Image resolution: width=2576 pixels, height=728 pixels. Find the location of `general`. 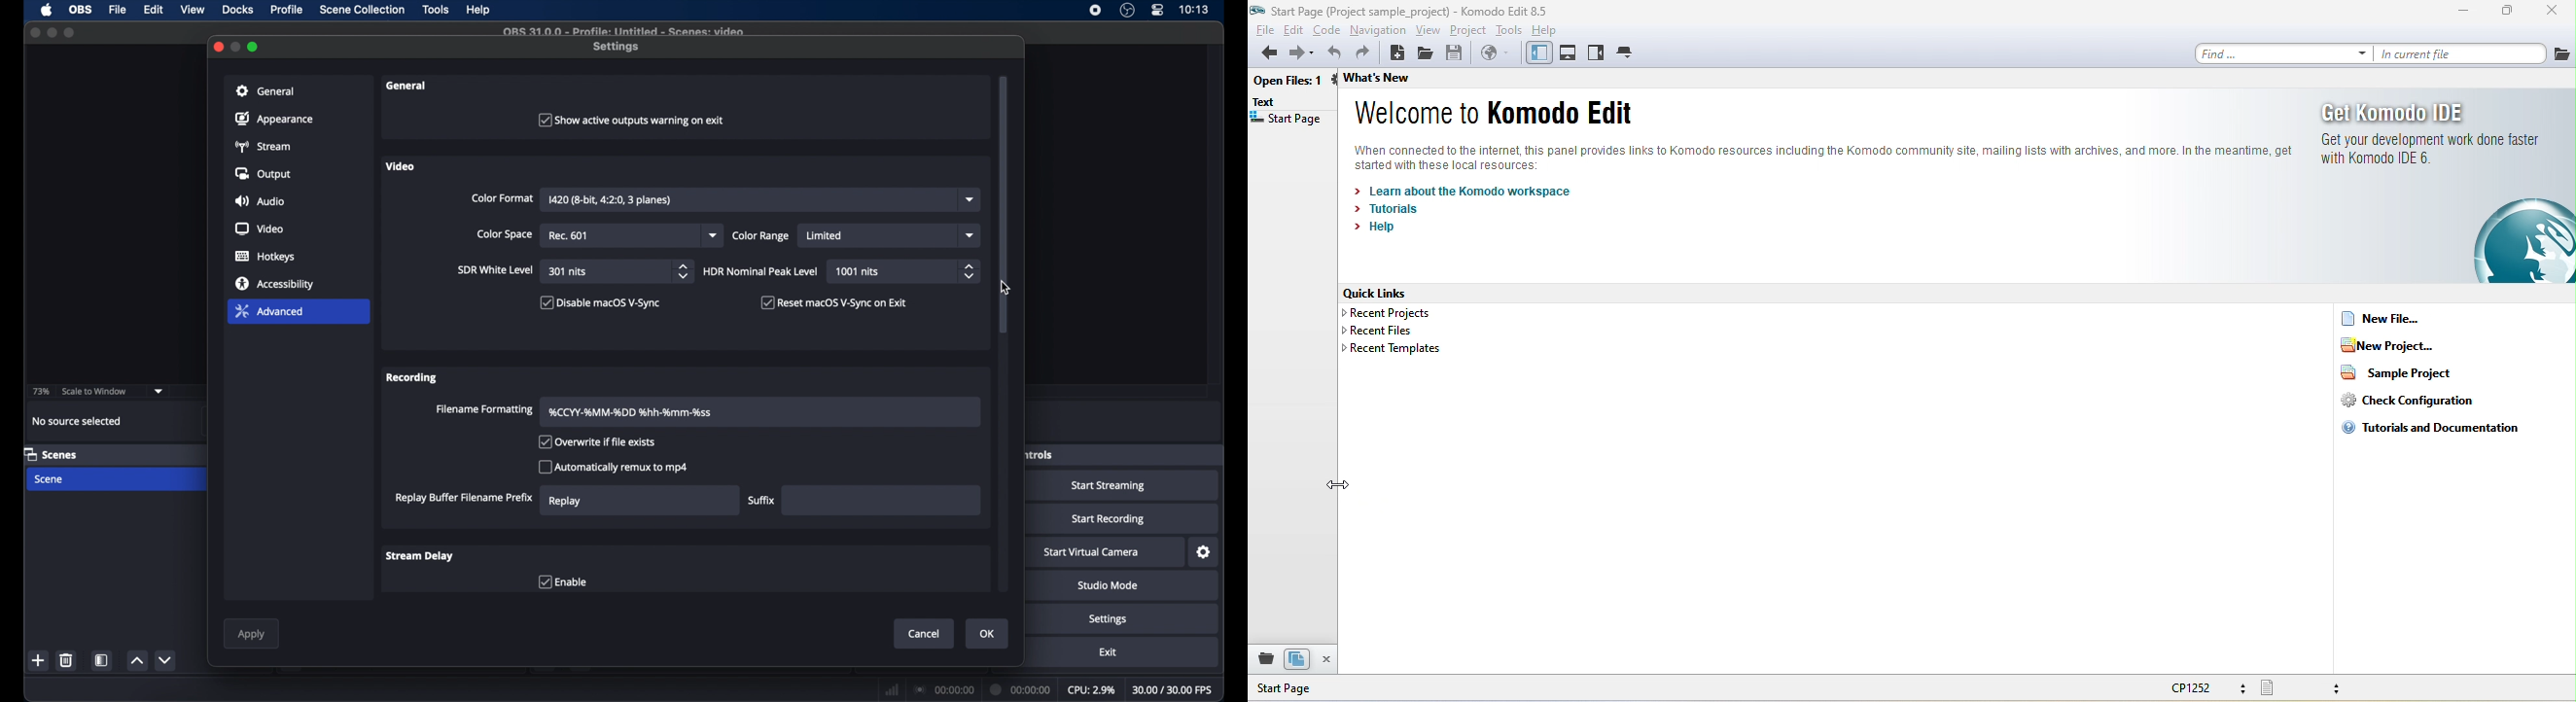

general is located at coordinates (266, 91).